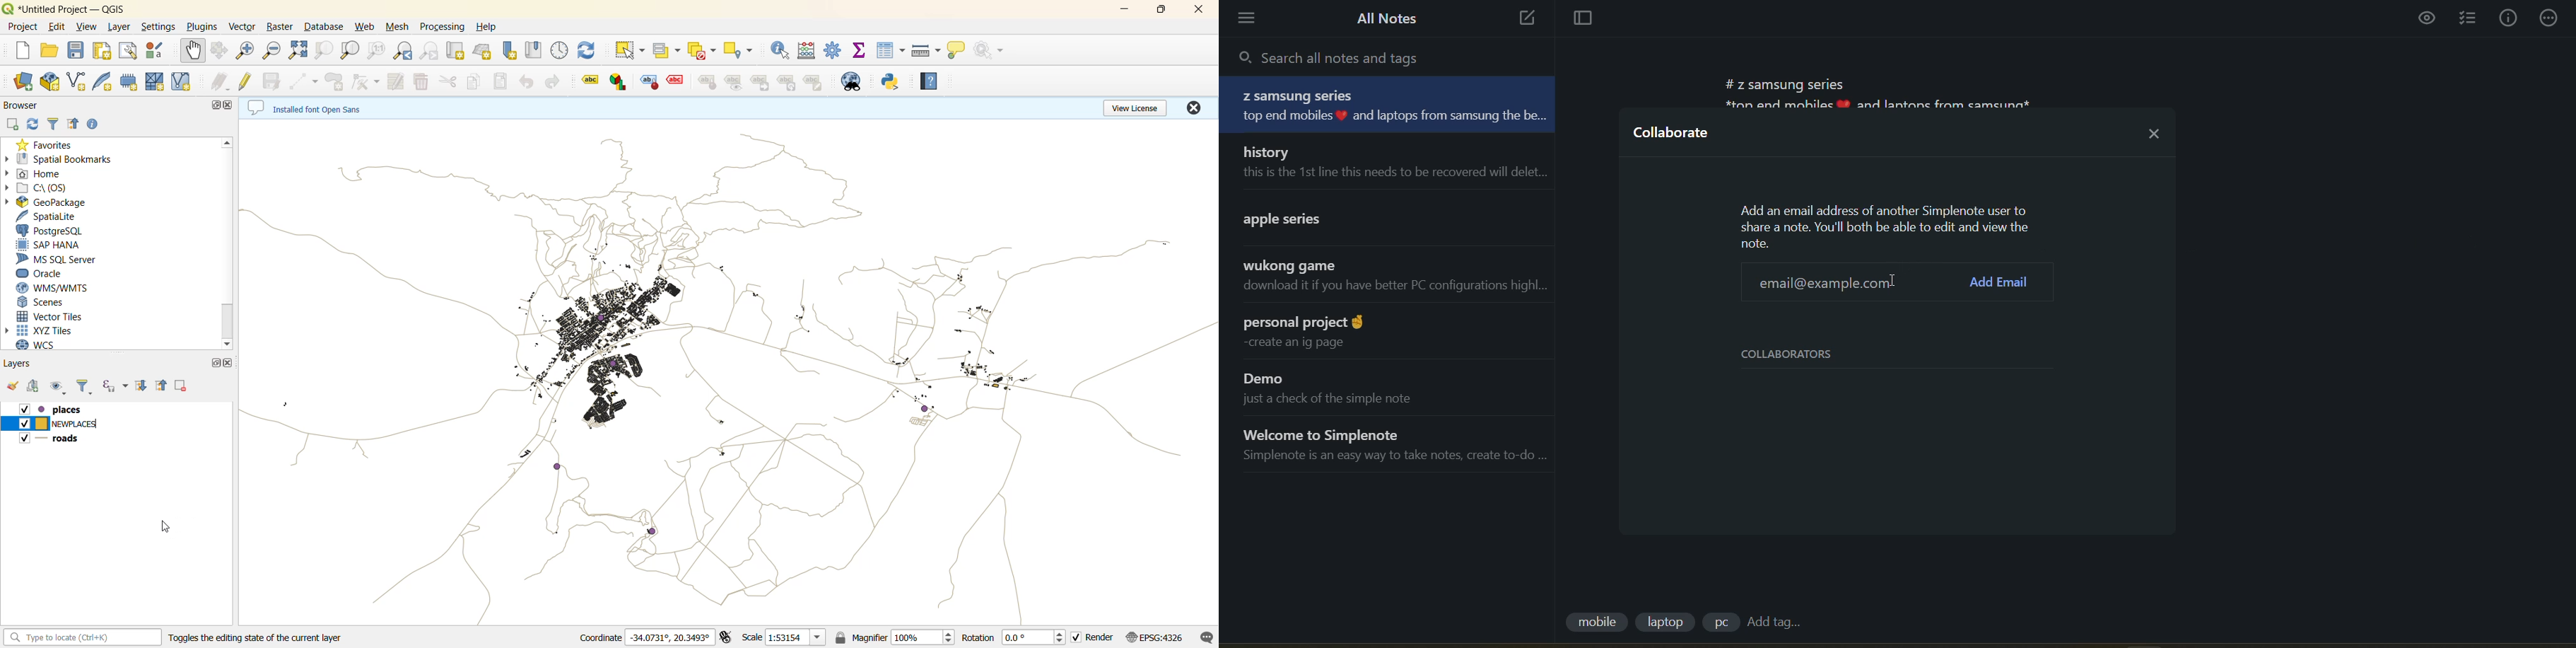  Describe the element at coordinates (283, 26) in the screenshot. I see `raster` at that location.